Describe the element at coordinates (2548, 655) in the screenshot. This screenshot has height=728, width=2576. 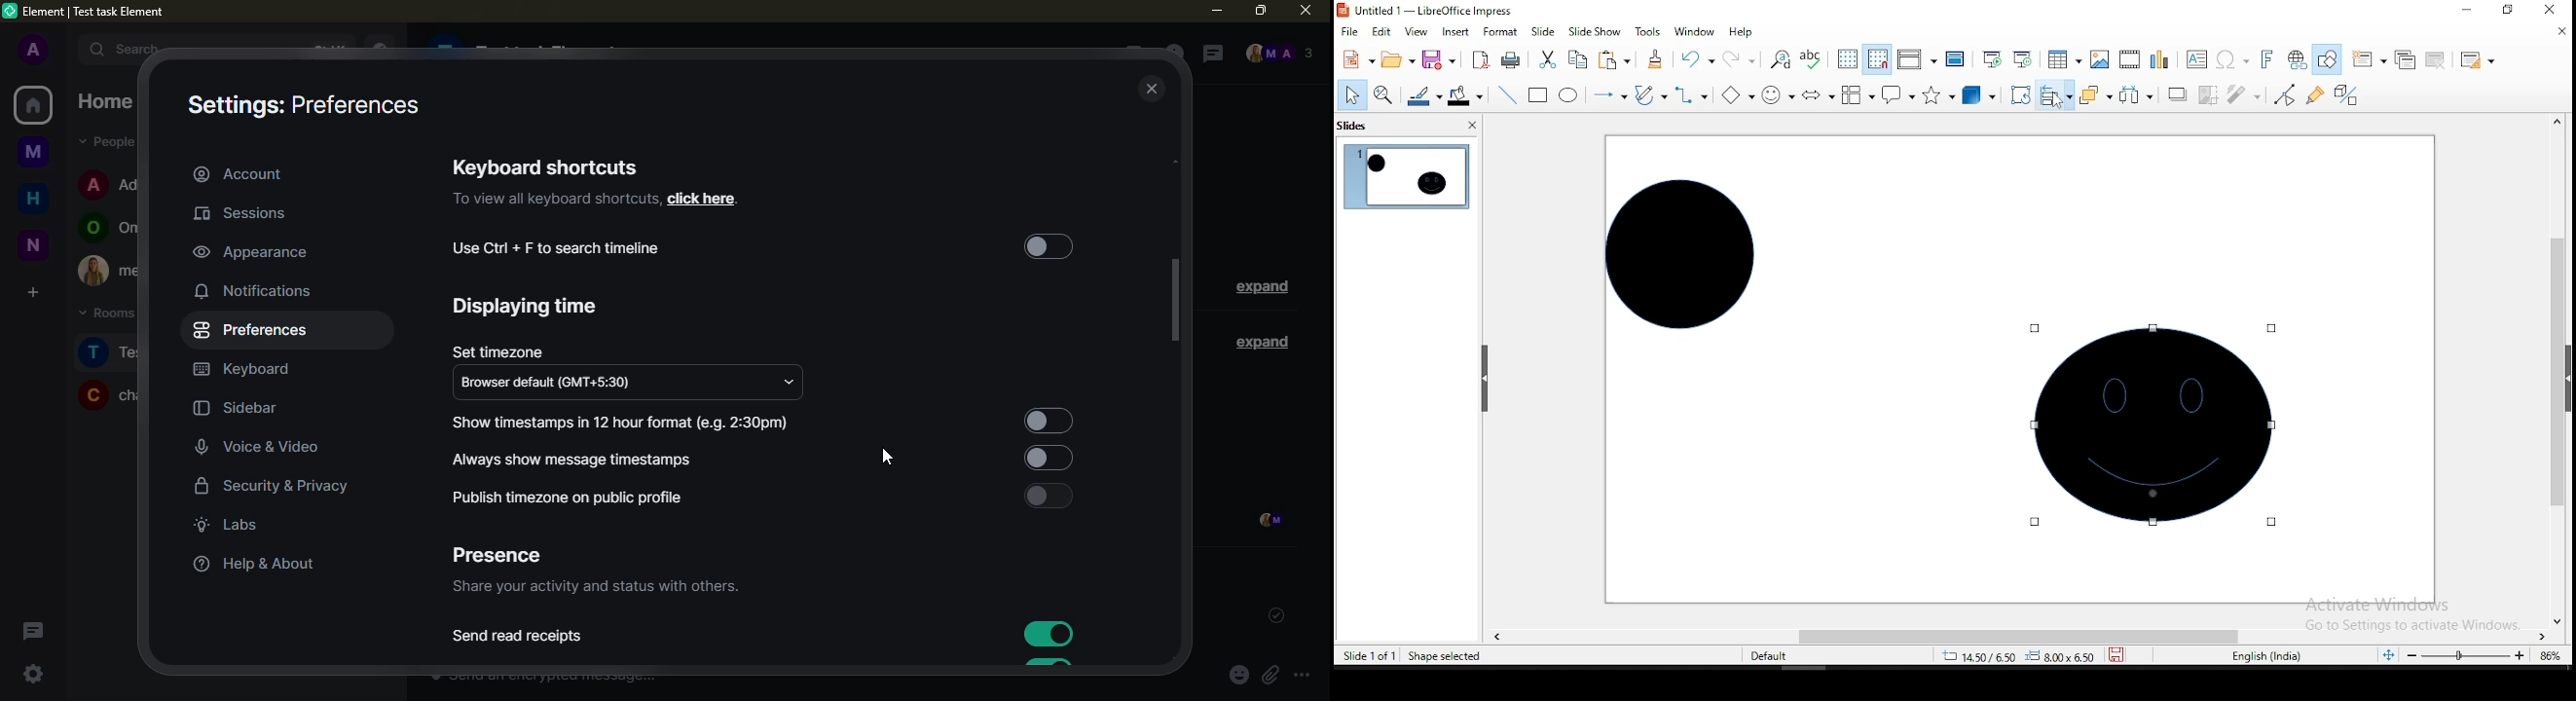
I see `zoom level` at that location.